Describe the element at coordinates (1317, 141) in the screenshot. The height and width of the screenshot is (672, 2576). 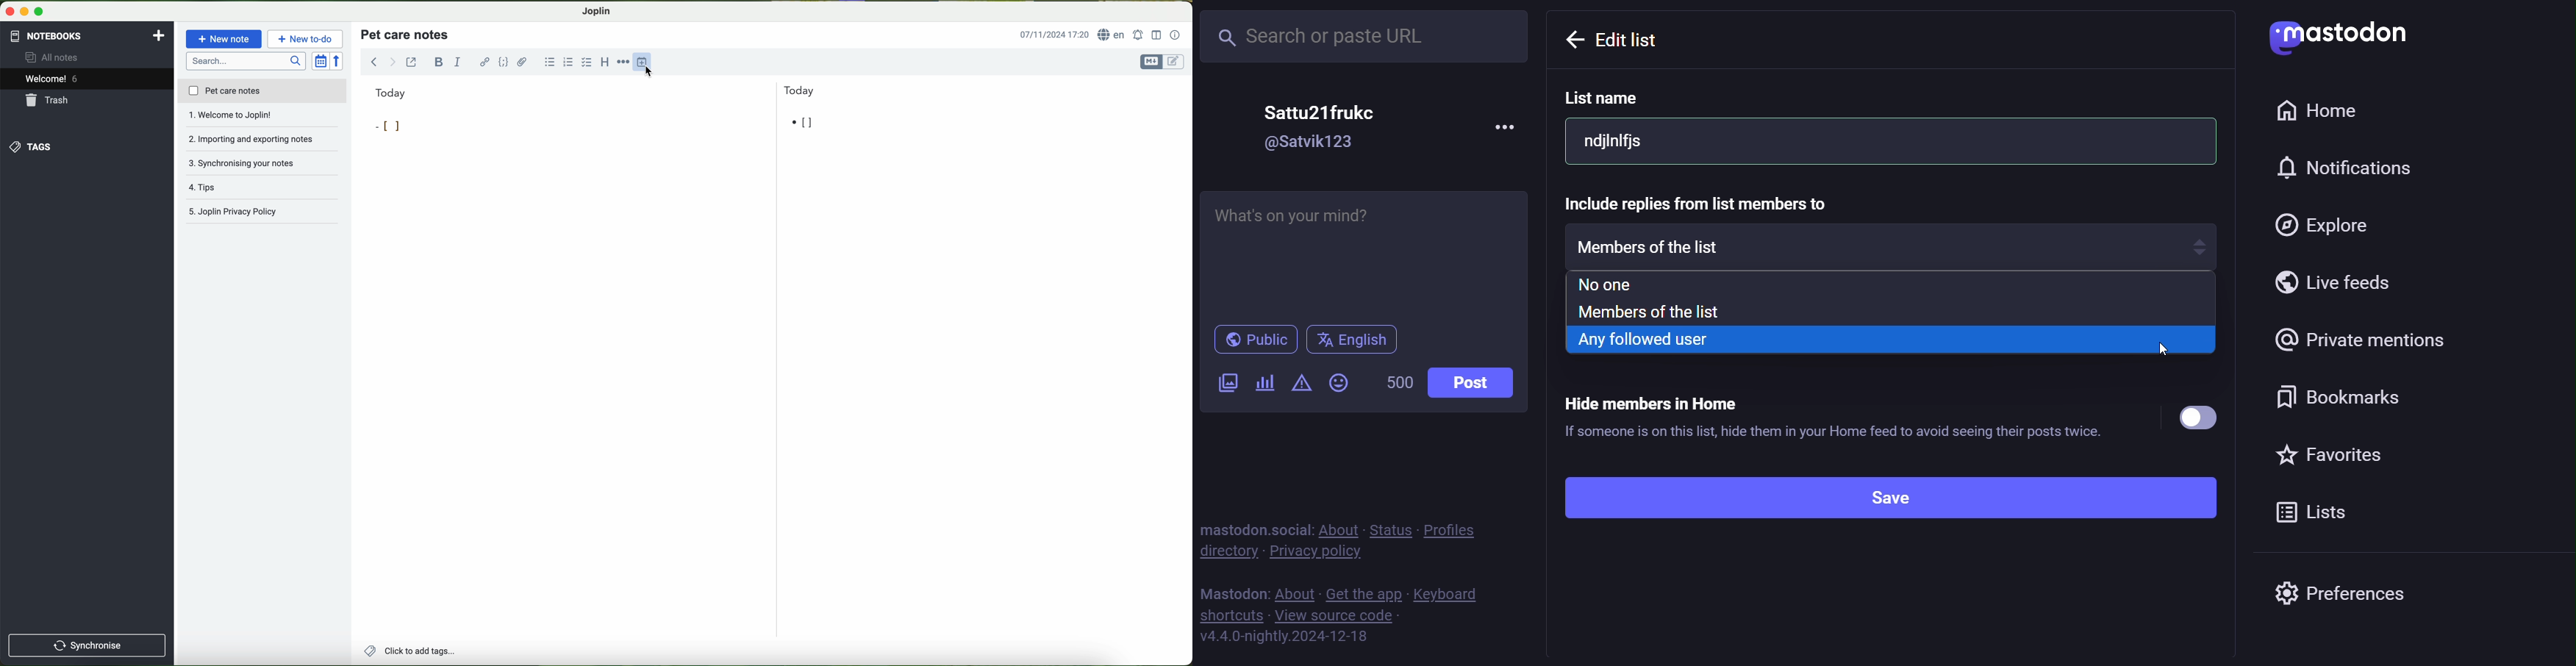
I see `@Satvik123` at that location.